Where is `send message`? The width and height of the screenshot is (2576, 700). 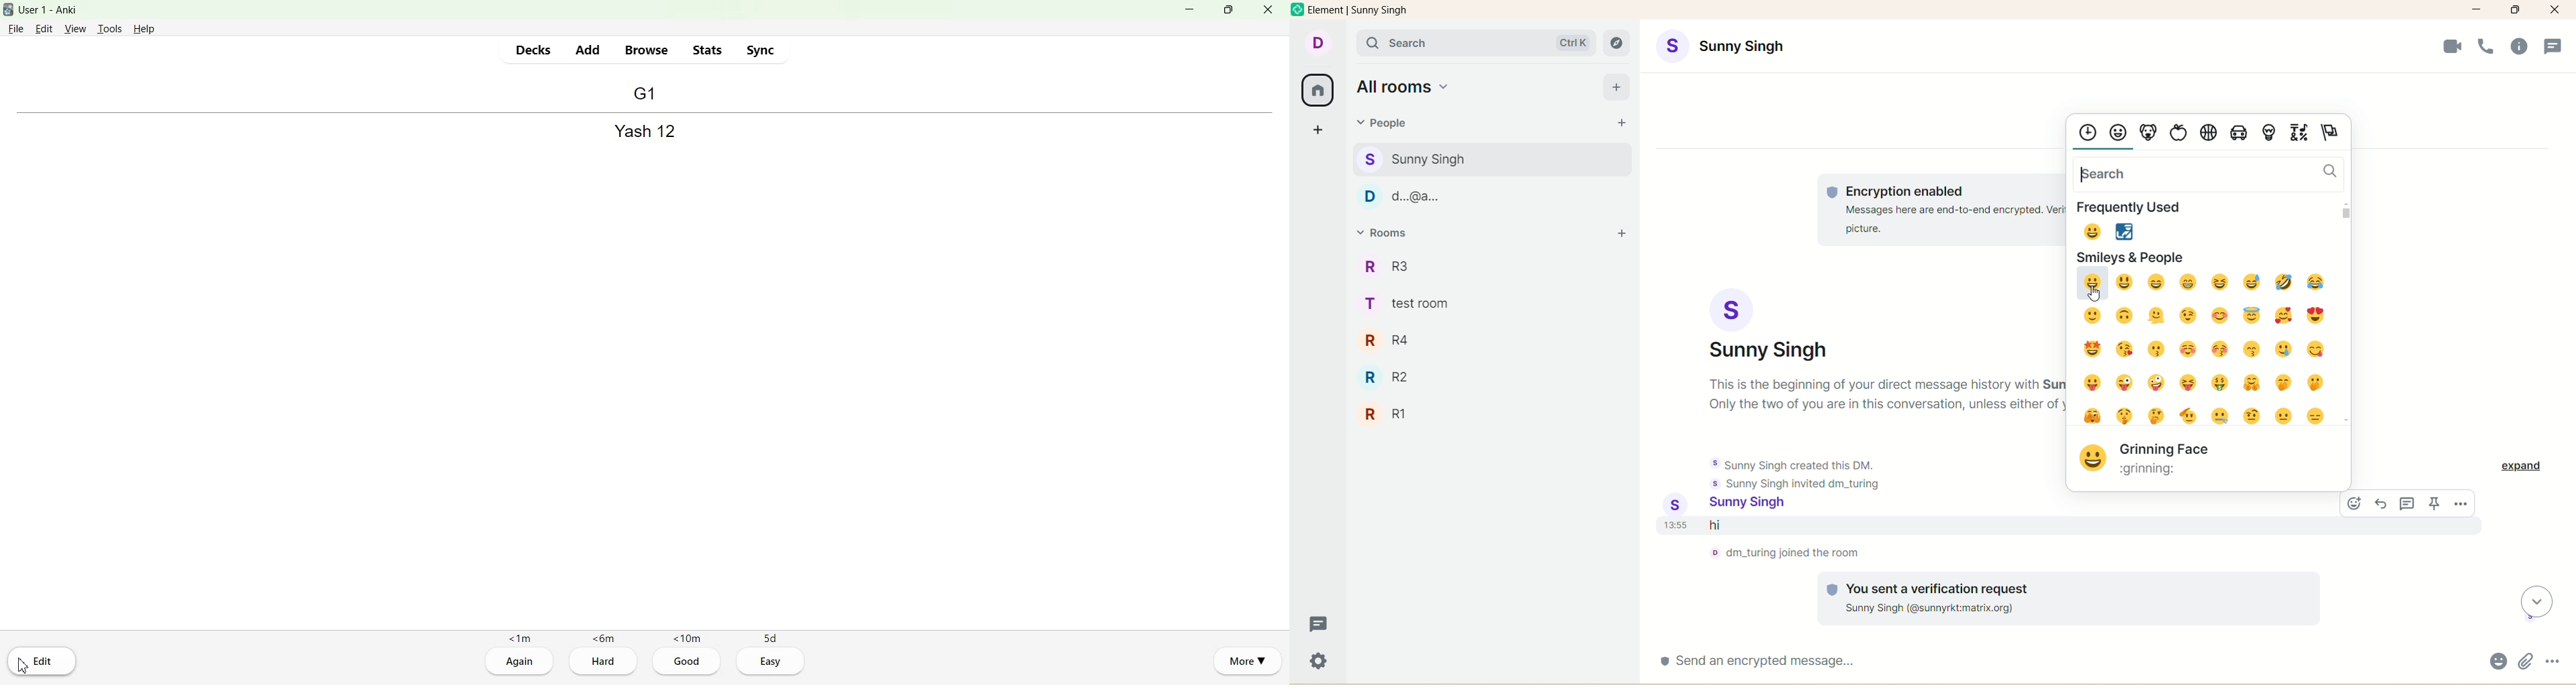 send message is located at coordinates (2067, 662).